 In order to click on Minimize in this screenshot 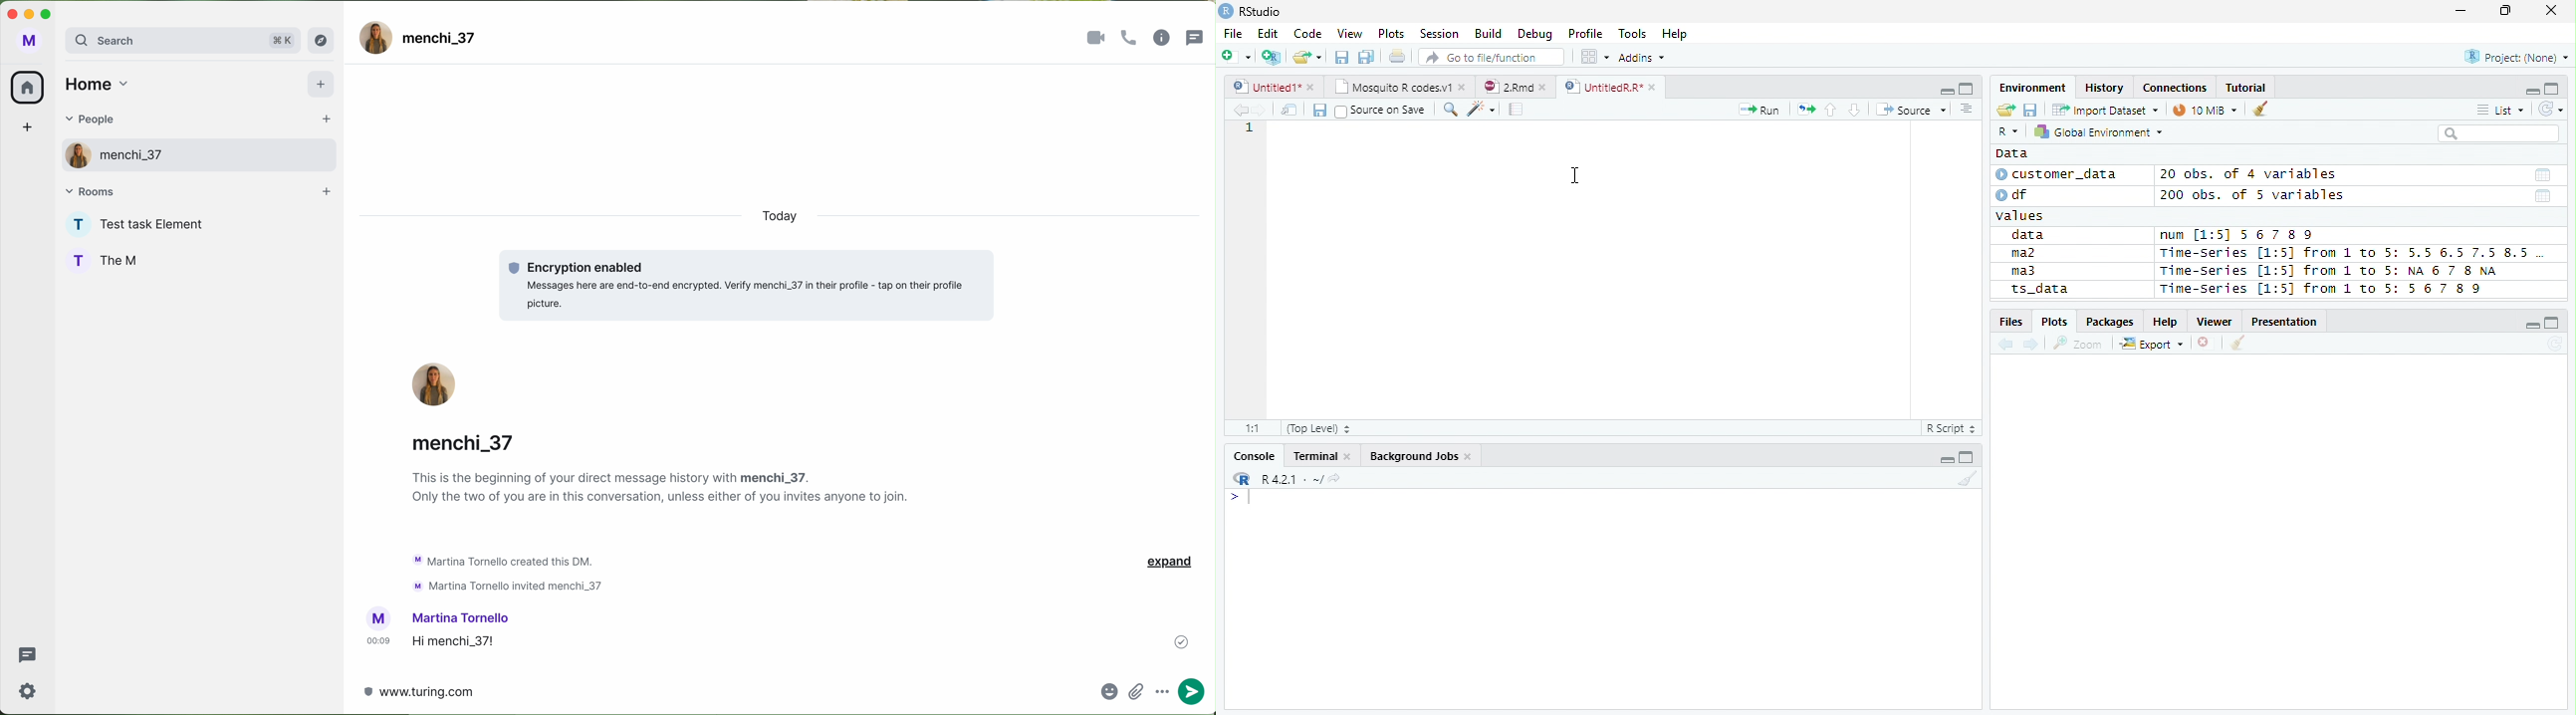, I will do `click(1948, 457)`.